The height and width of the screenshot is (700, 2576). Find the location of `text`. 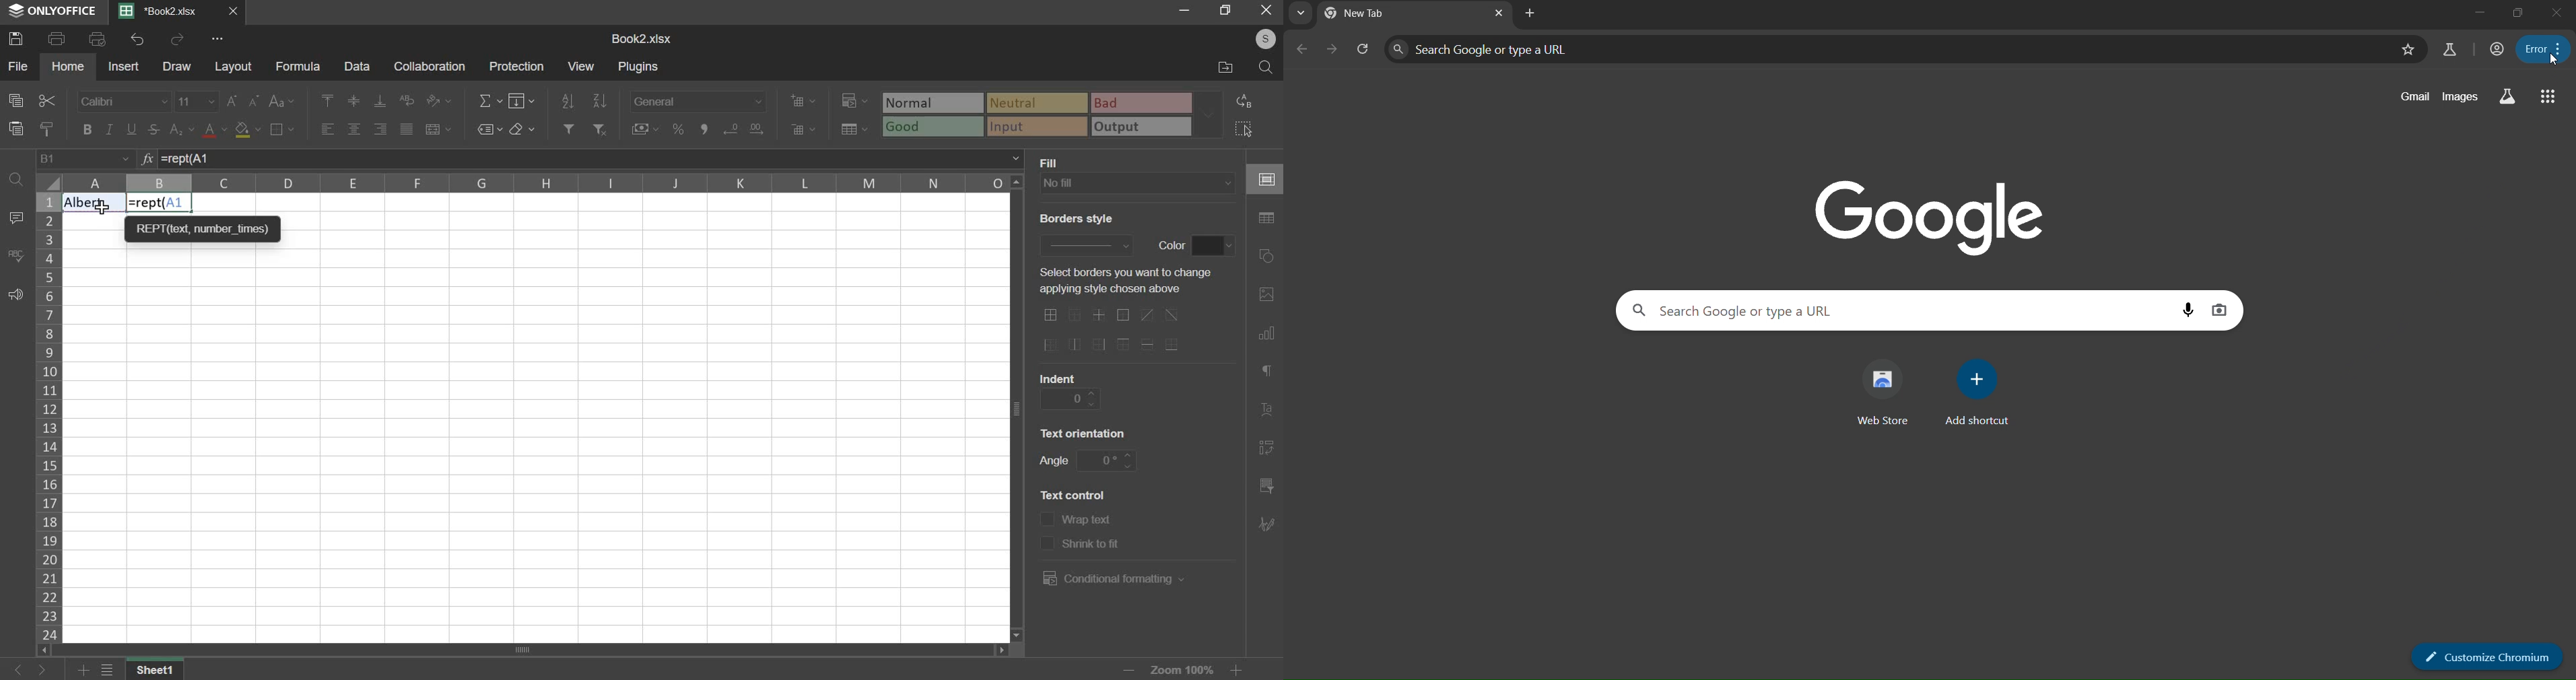

text is located at coordinates (1060, 376).